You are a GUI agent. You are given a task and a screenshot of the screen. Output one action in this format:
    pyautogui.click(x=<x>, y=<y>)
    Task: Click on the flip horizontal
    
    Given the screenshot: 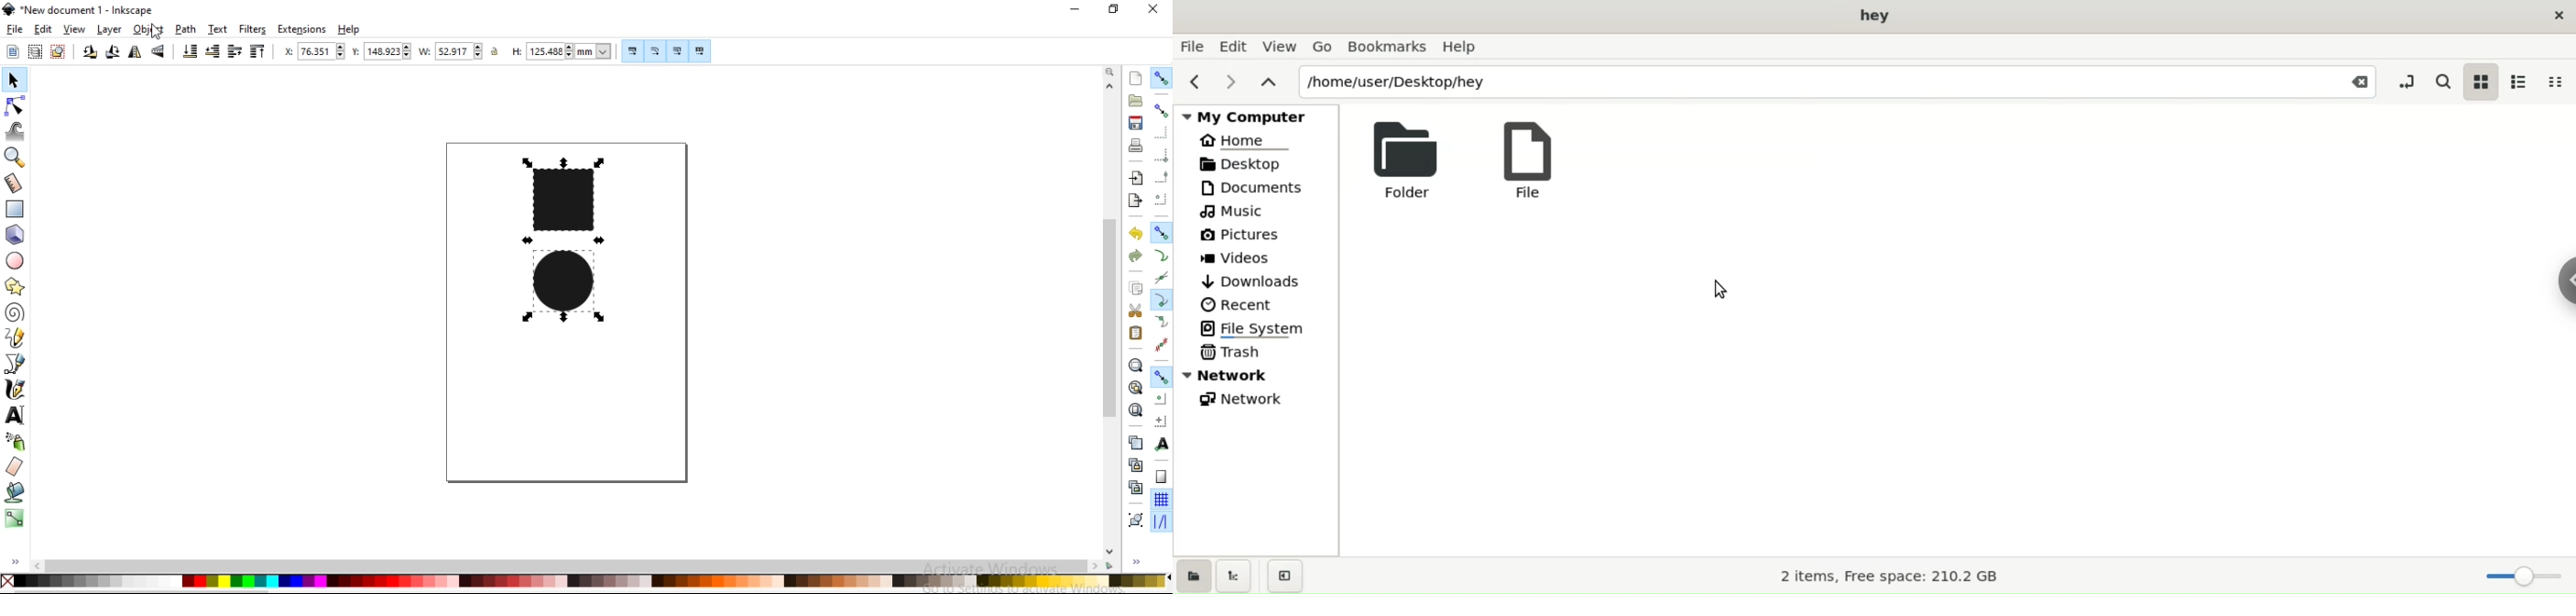 What is the action you would take?
    pyautogui.click(x=135, y=53)
    